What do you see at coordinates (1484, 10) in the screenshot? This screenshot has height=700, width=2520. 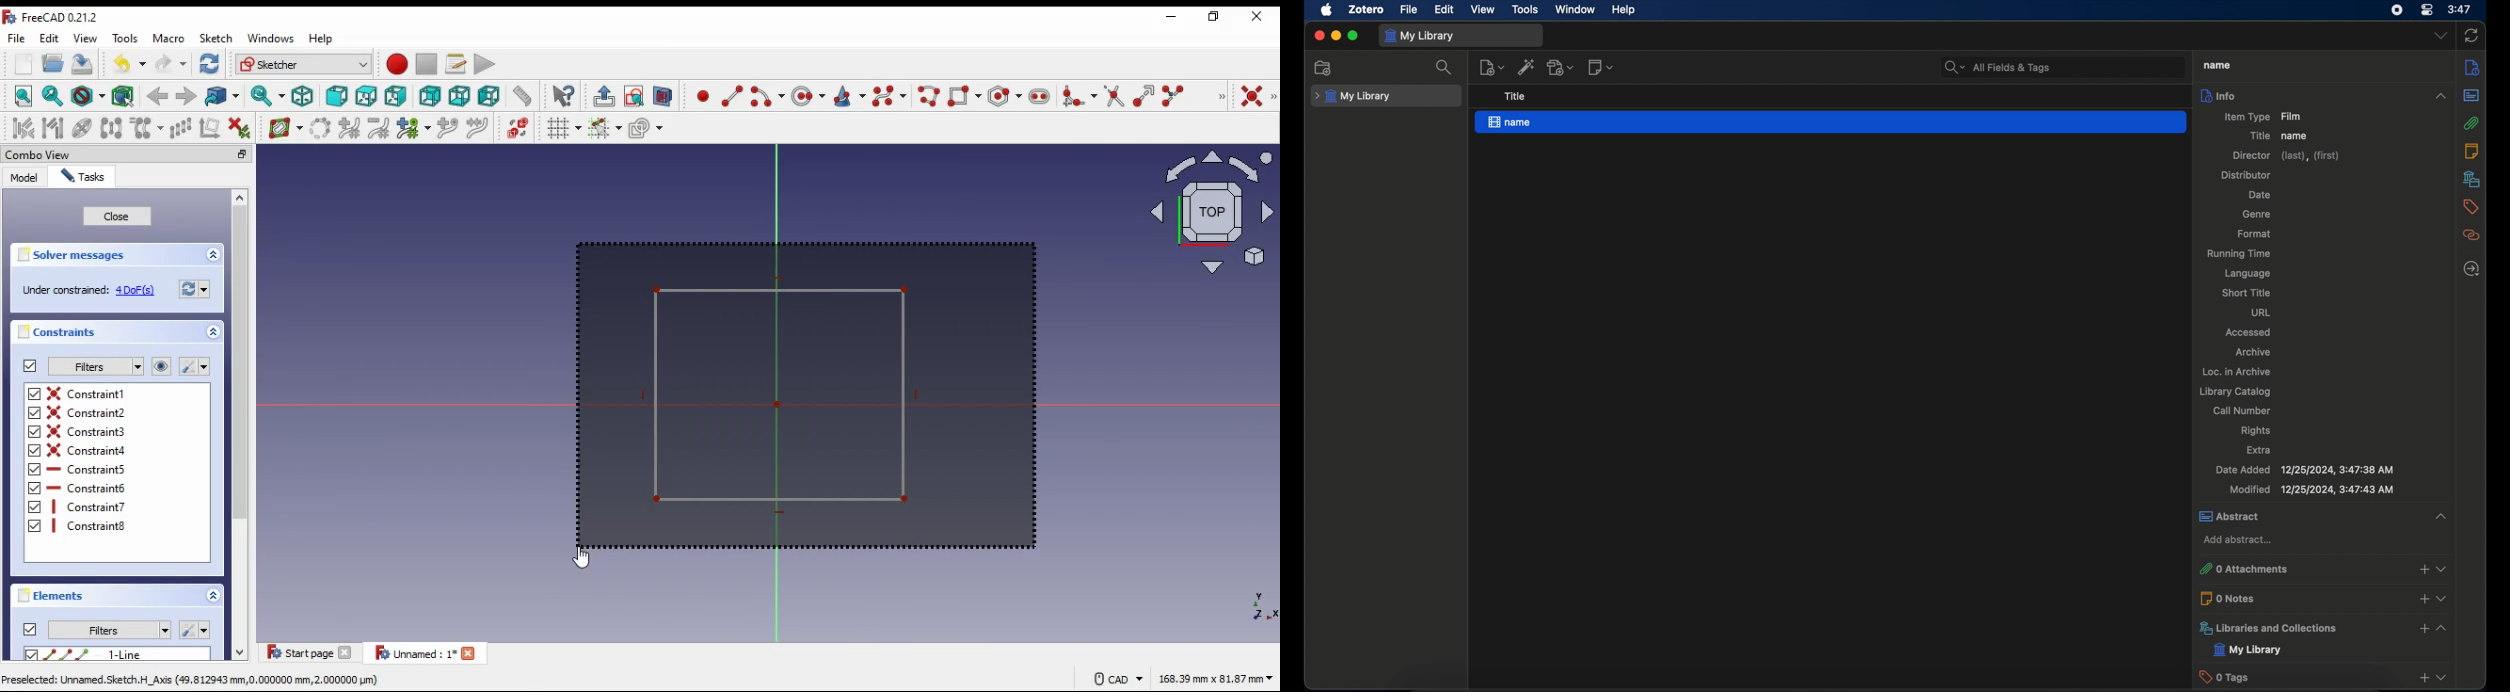 I see `view` at bounding box center [1484, 10].